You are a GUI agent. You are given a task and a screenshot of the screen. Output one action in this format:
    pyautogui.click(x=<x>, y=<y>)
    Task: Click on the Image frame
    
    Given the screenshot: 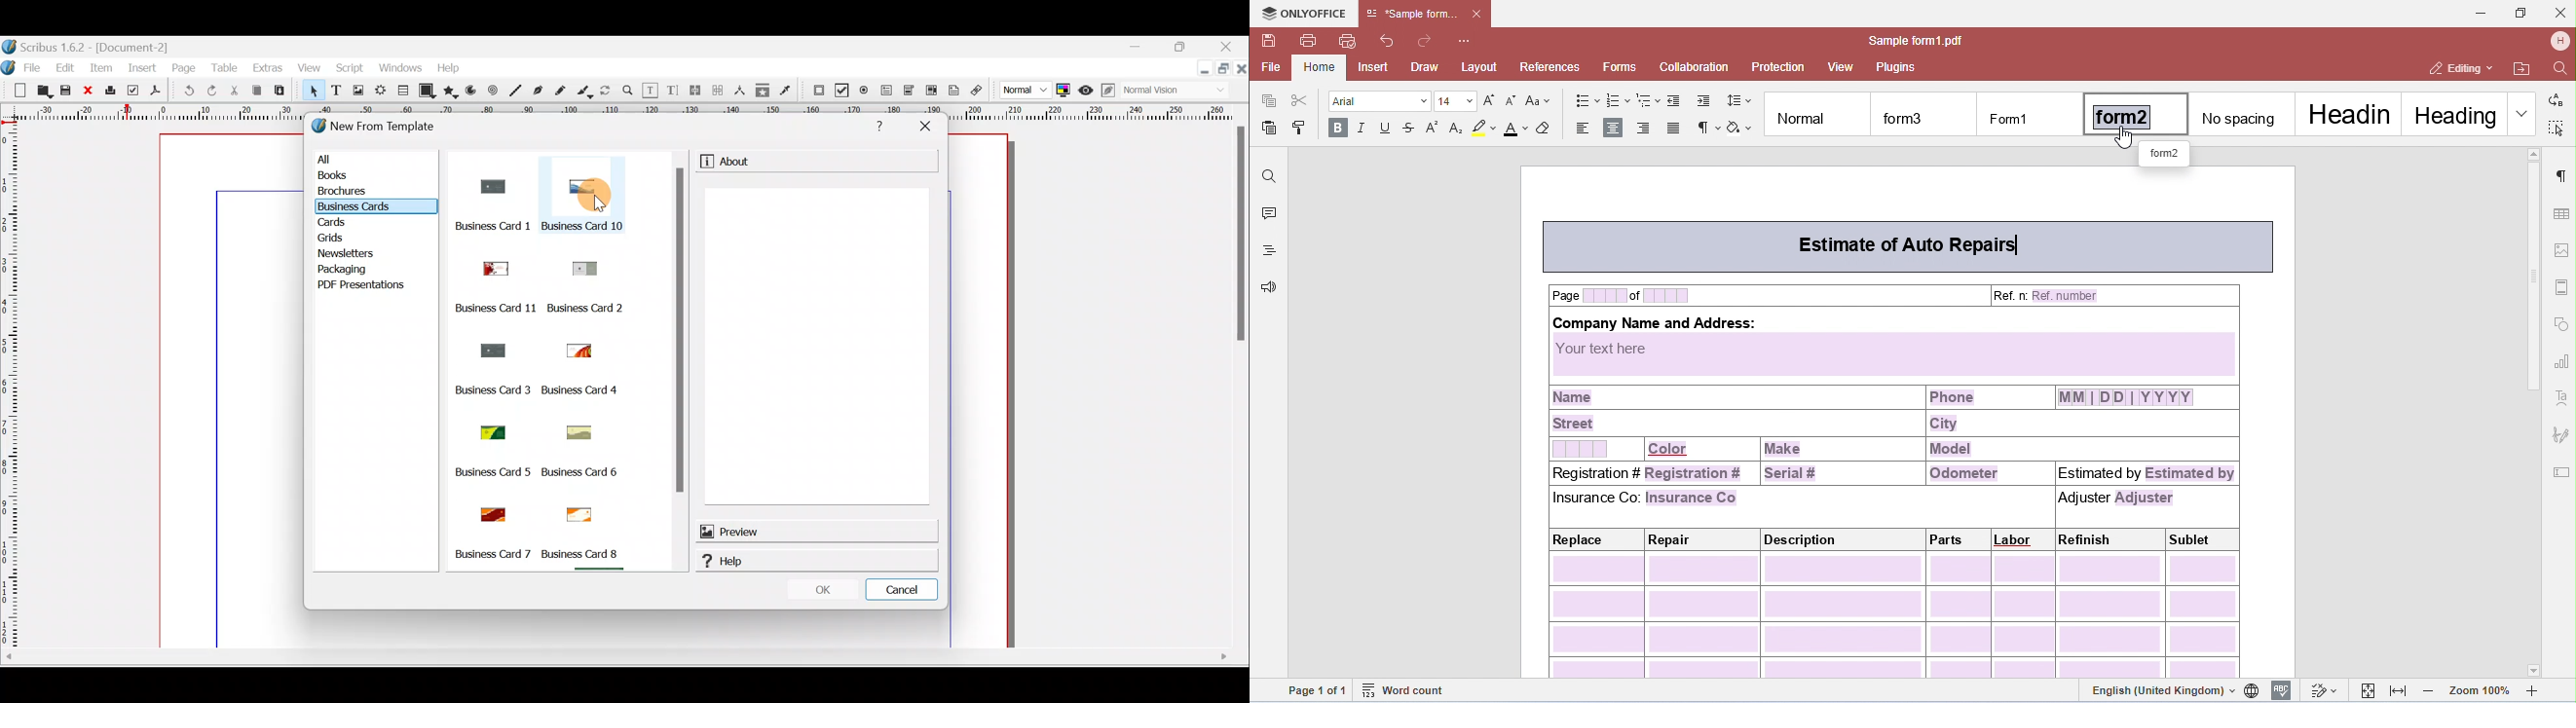 What is the action you would take?
    pyautogui.click(x=358, y=93)
    